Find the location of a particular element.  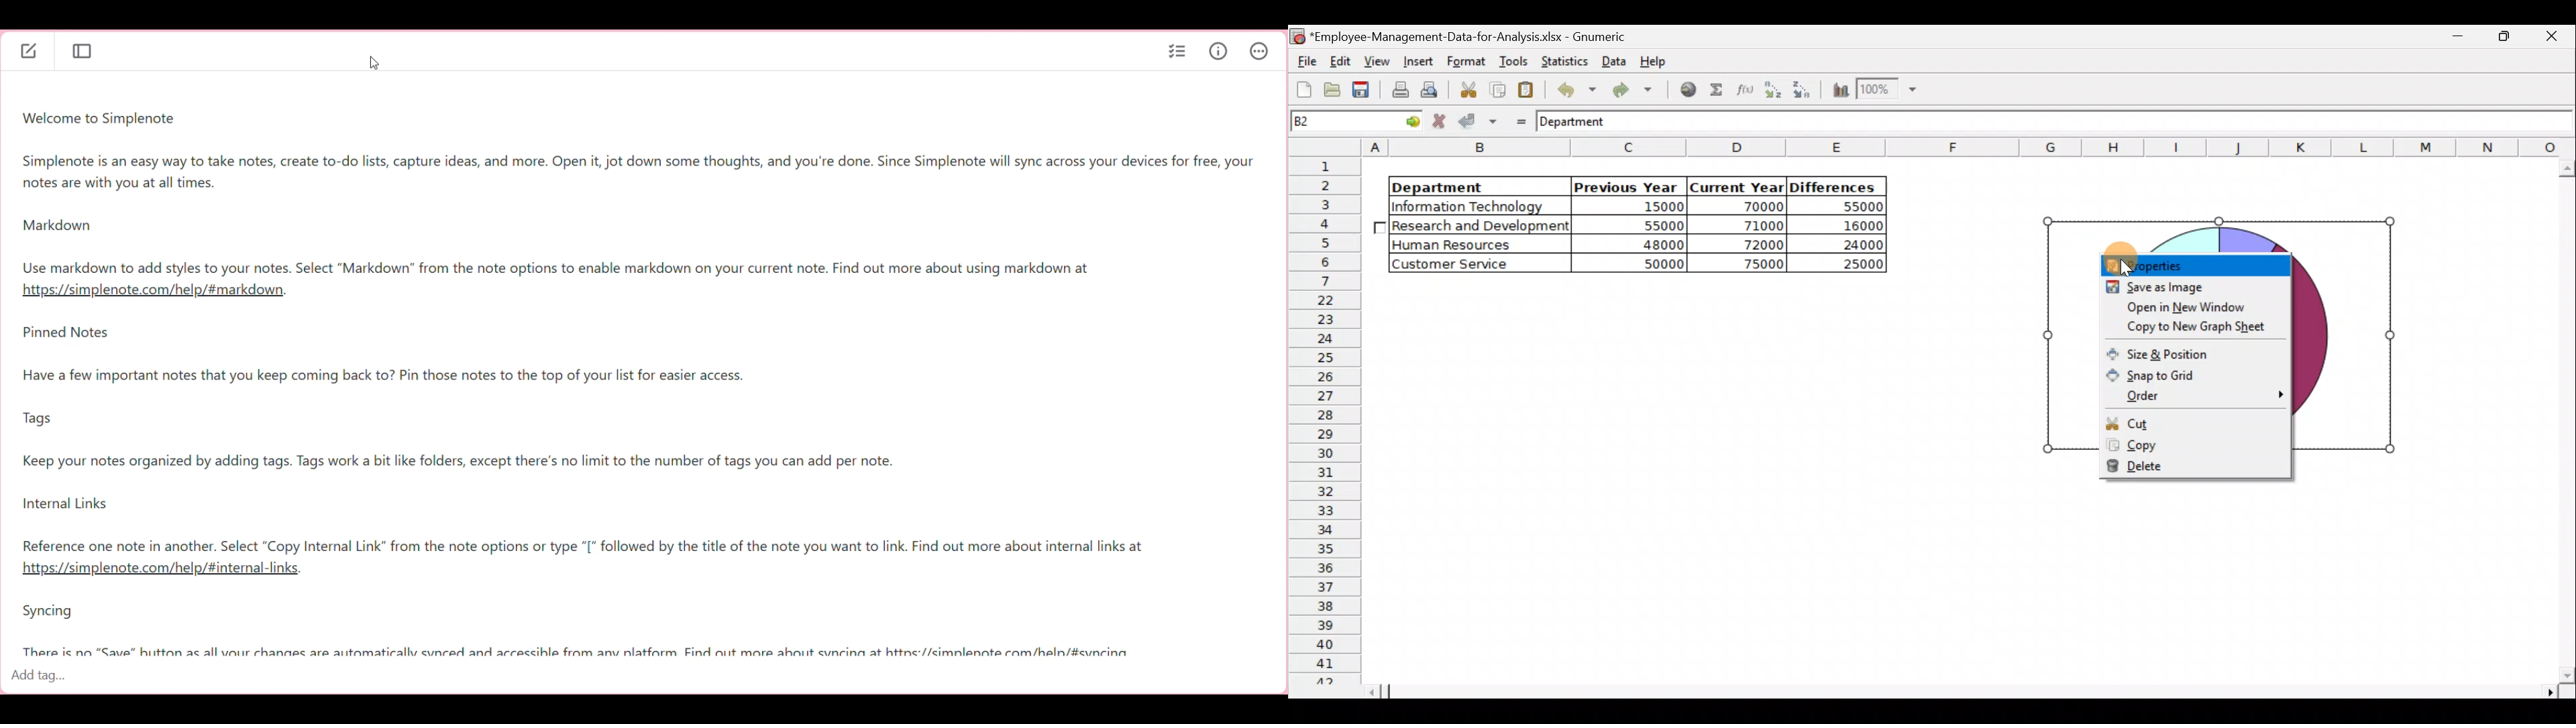

link1 is located at coordinates (152, 294).